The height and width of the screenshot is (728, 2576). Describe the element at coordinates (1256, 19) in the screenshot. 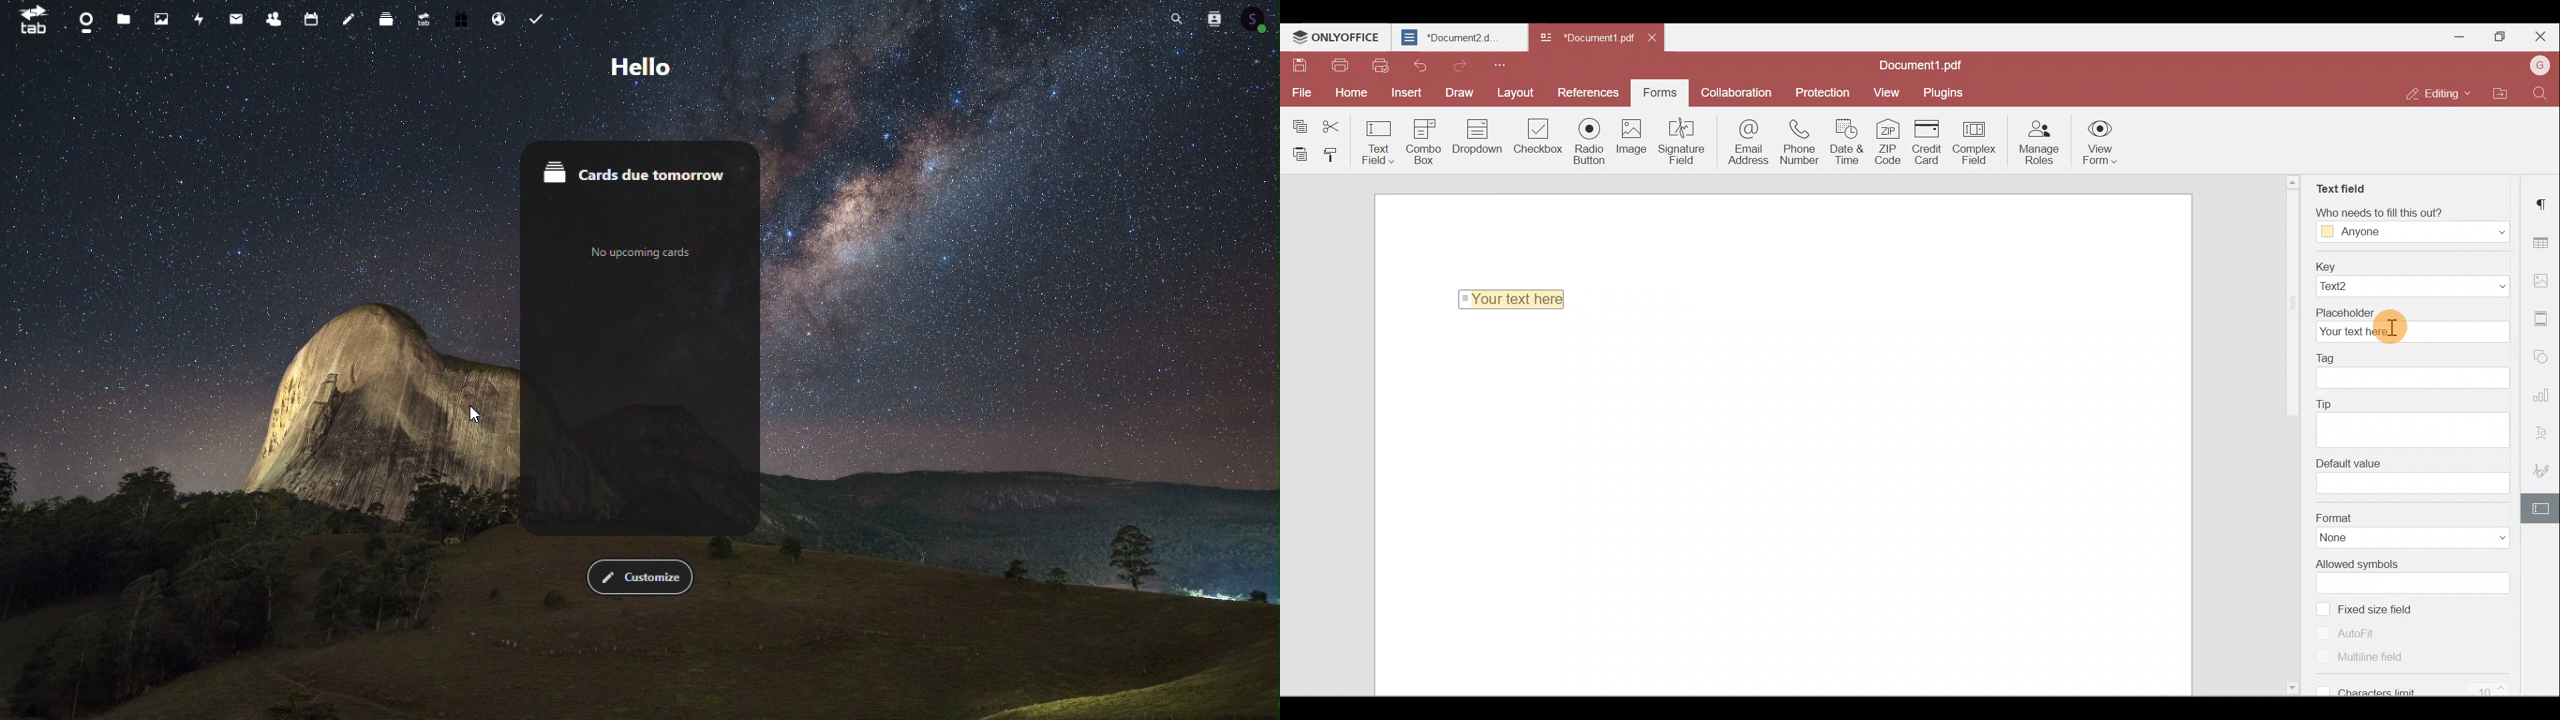

I see `Account icon` at that location.